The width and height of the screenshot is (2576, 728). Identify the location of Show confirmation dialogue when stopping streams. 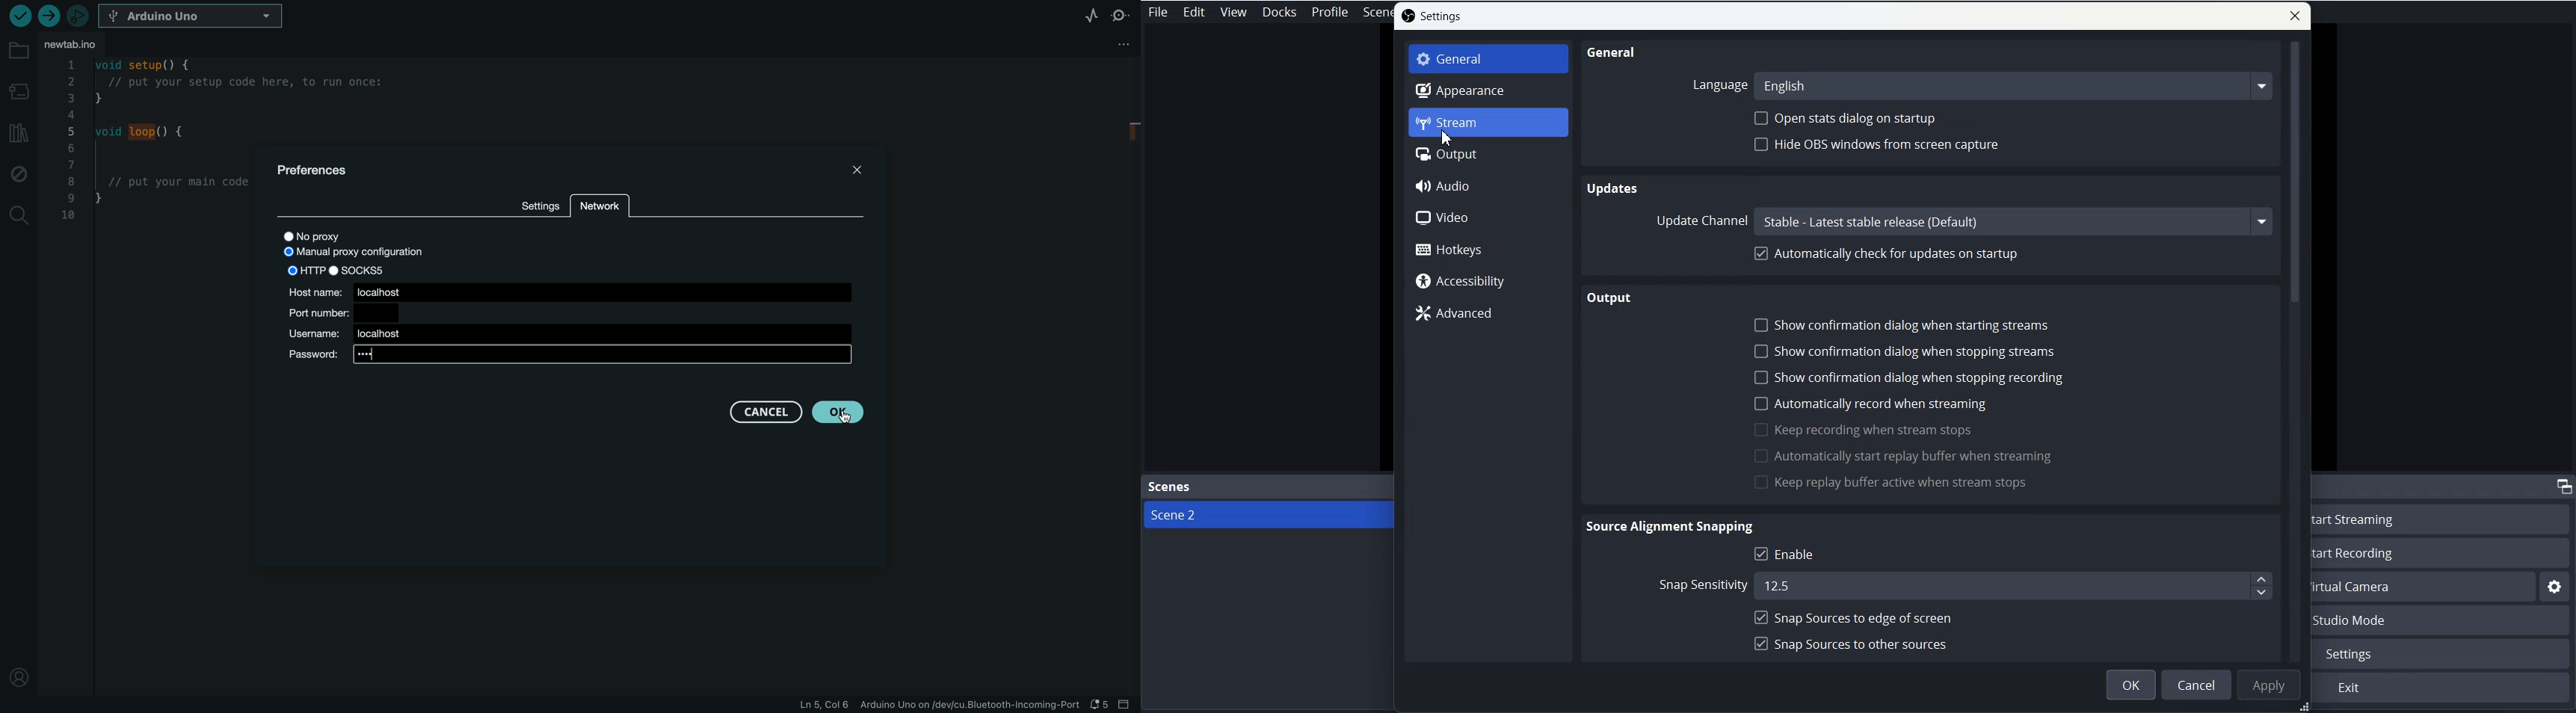
(1906, 352).